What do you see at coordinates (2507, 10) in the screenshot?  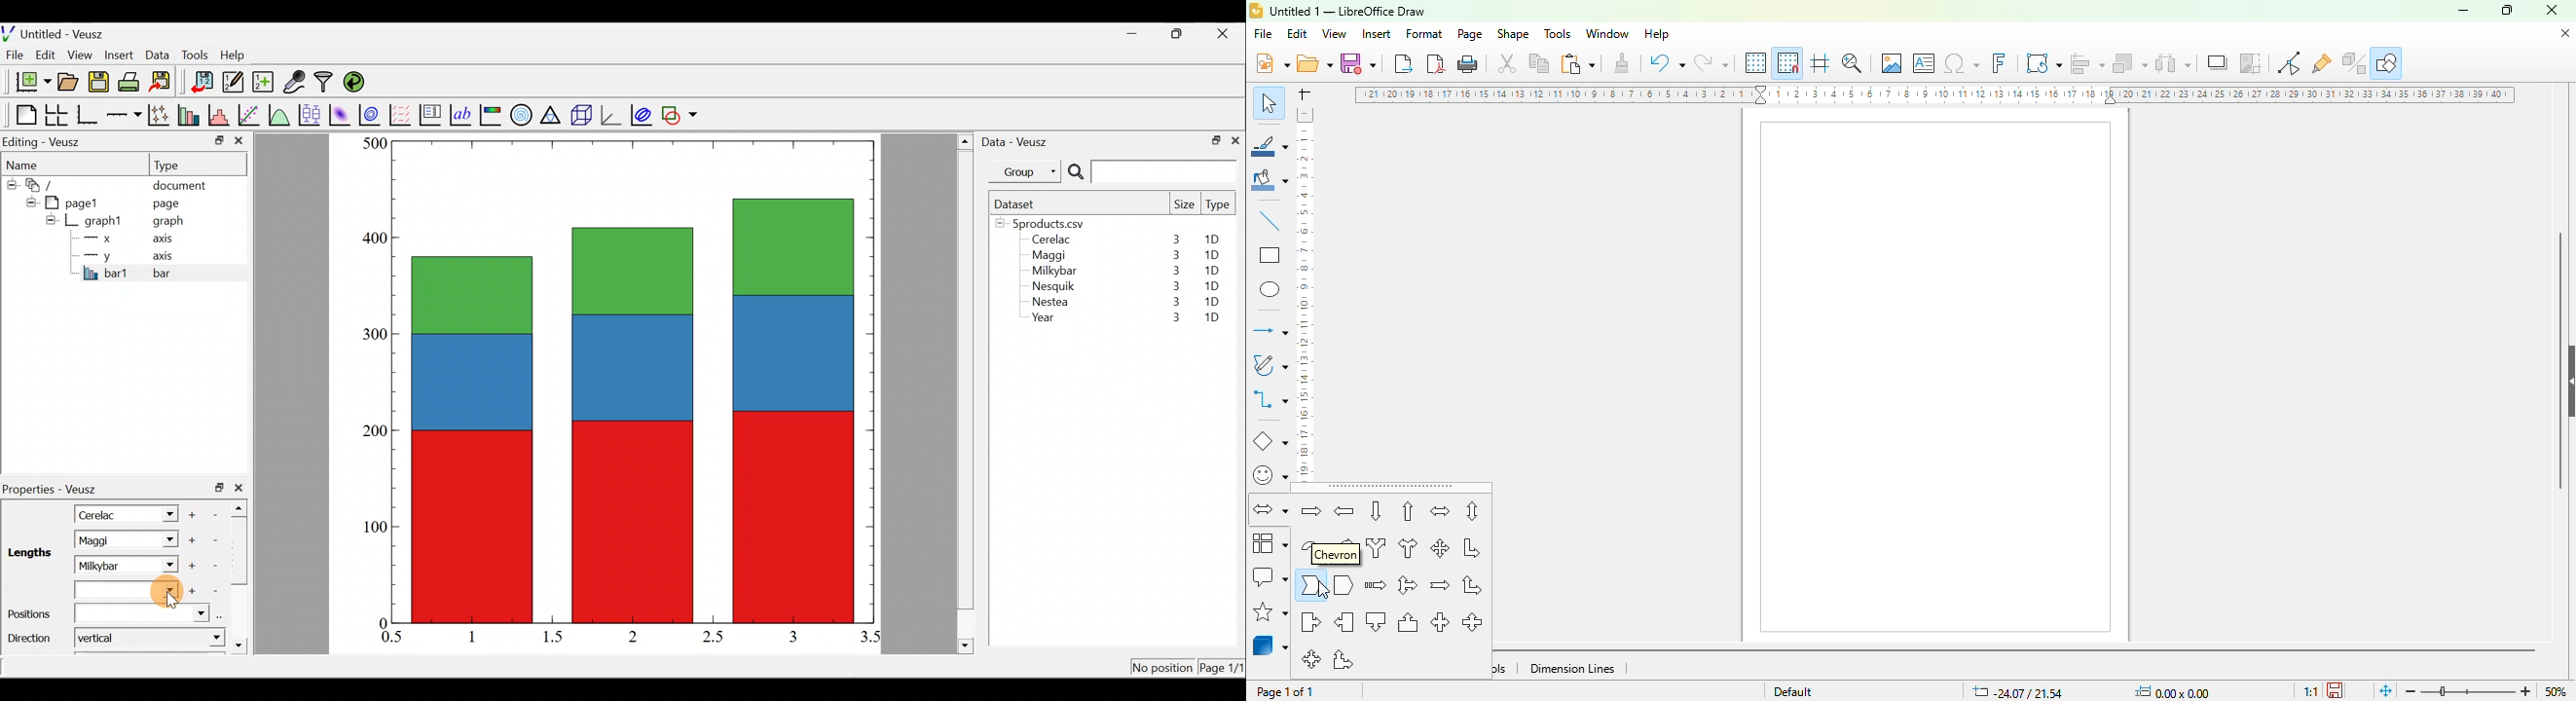 I see `maximize` at bounding box center [2507, 10].